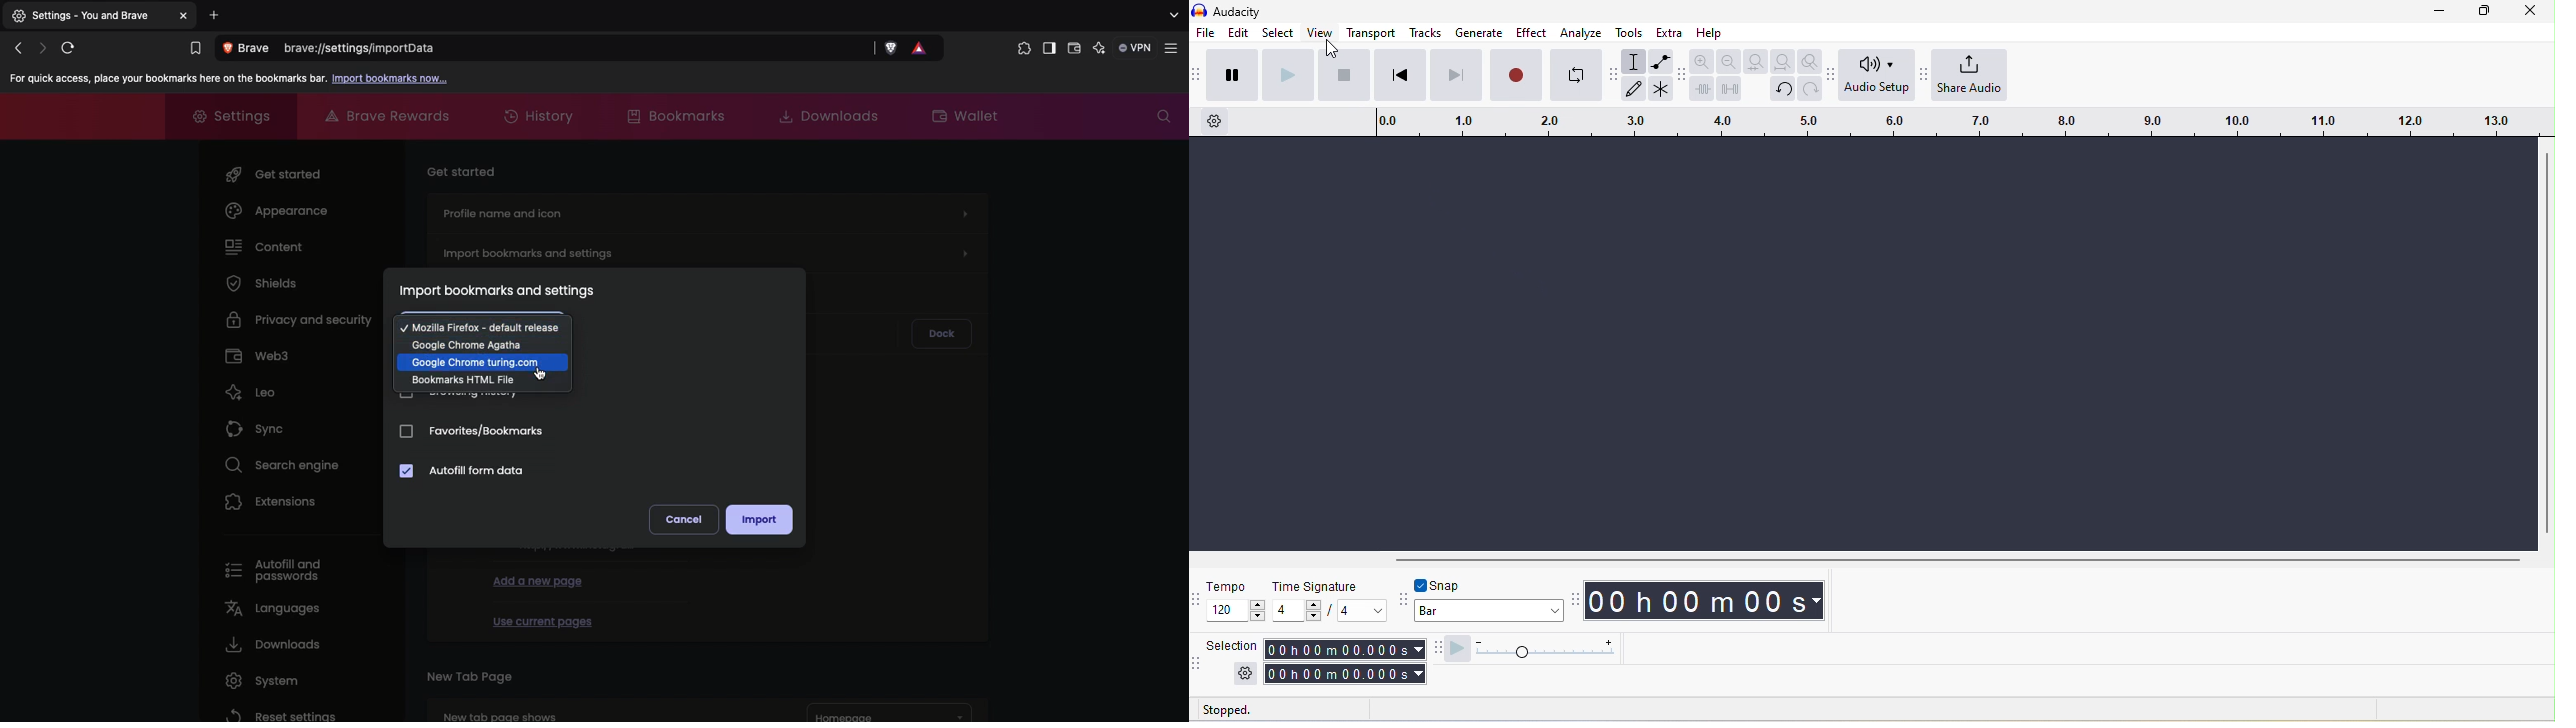  Describe the element at coordinates (1237, 12) in the screenshot. I see `audacity` at that location.